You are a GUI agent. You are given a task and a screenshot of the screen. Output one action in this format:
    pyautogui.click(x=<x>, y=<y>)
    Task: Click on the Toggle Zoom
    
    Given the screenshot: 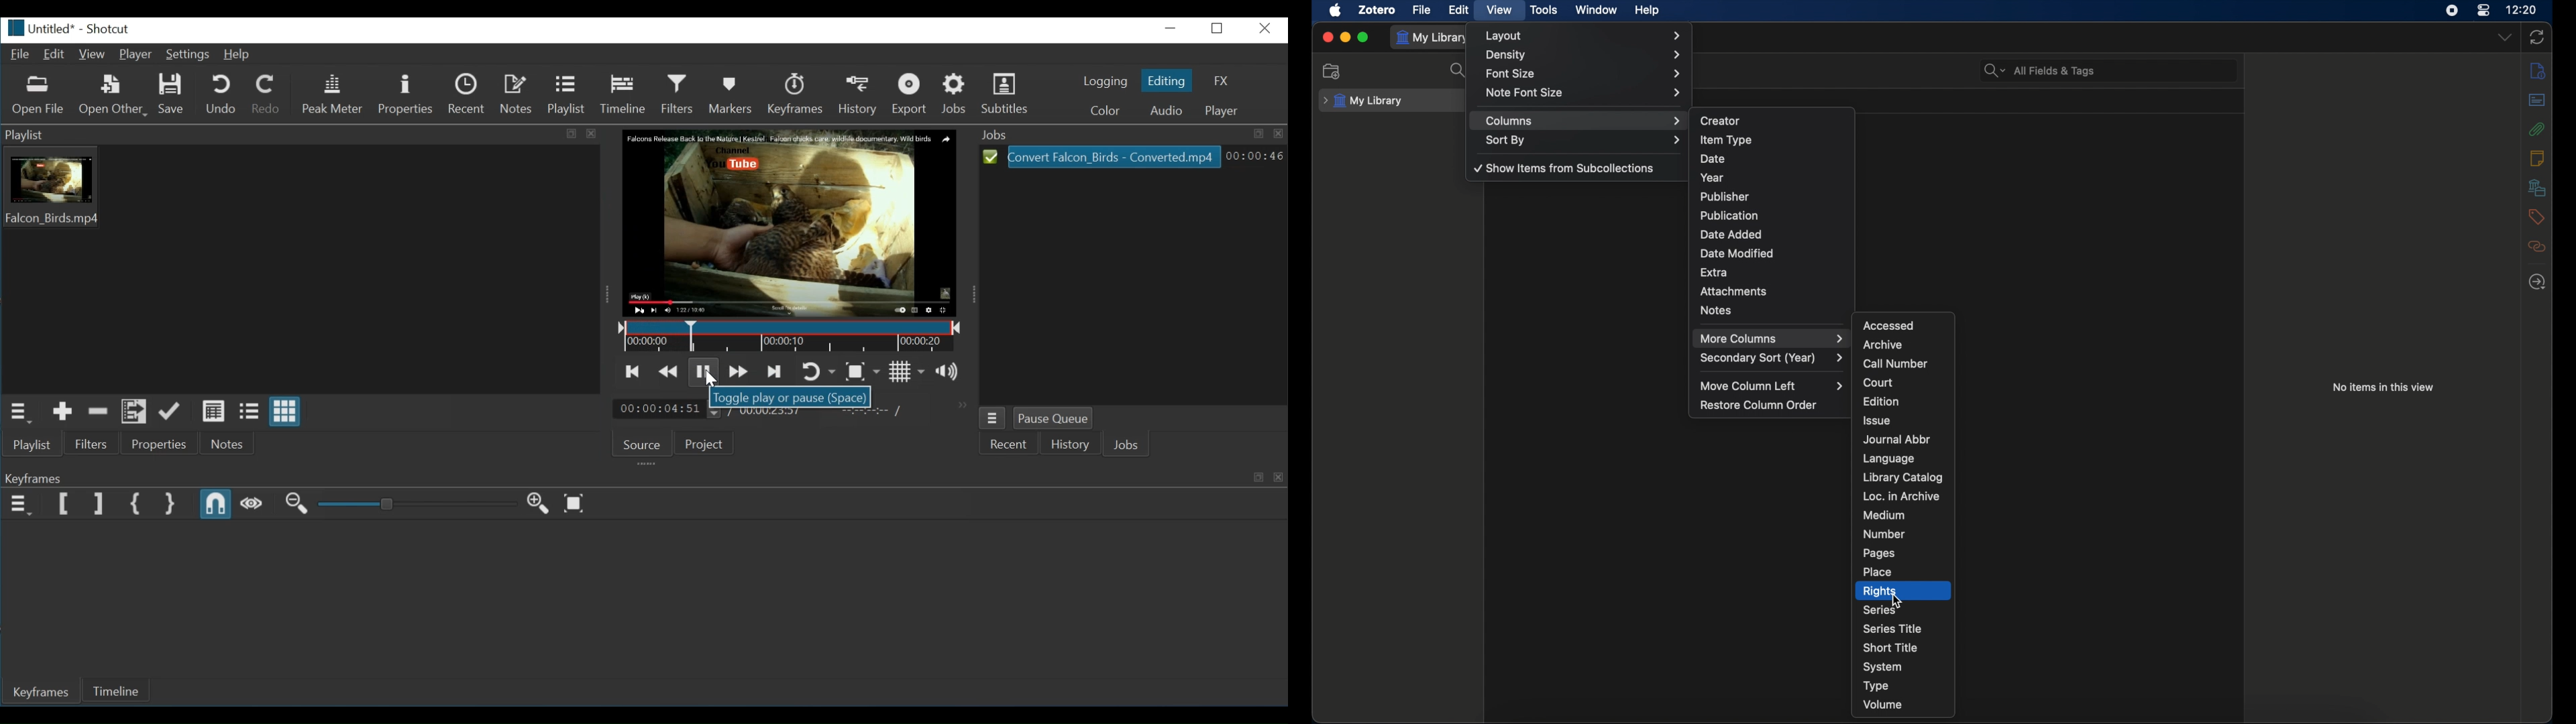 What is the action you would take?
    pyautogui.click(x=863, y=371)
    